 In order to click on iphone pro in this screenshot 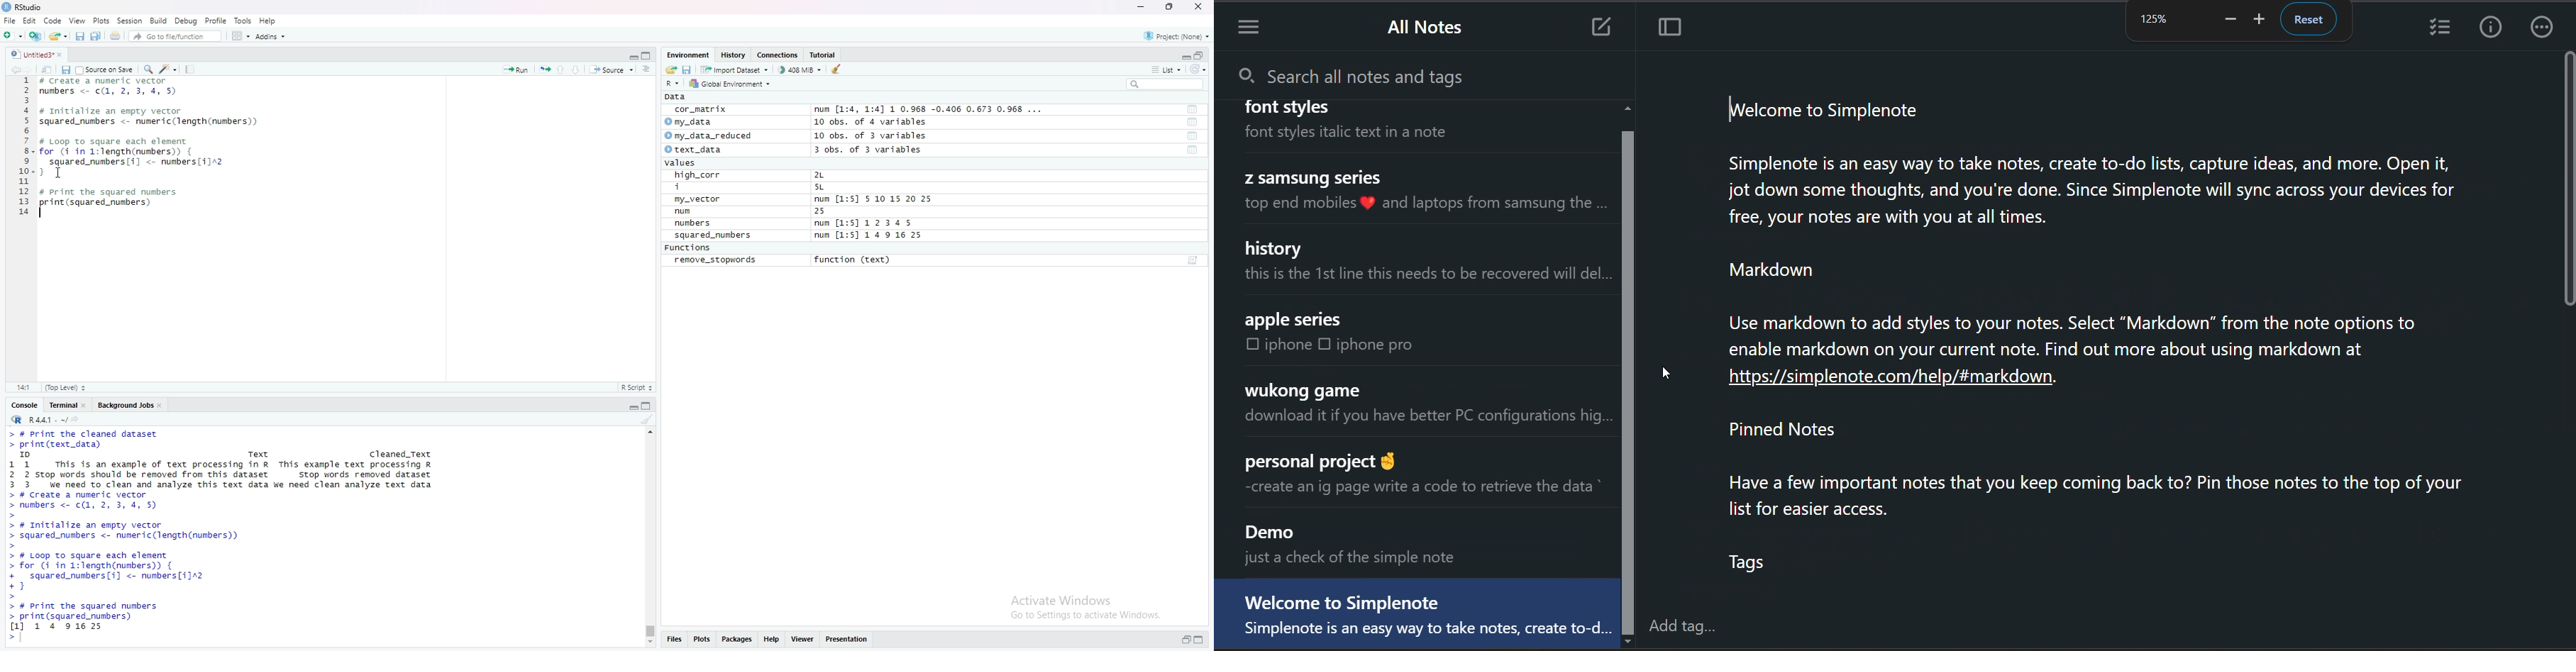, I will do `click(1381, 345)`.